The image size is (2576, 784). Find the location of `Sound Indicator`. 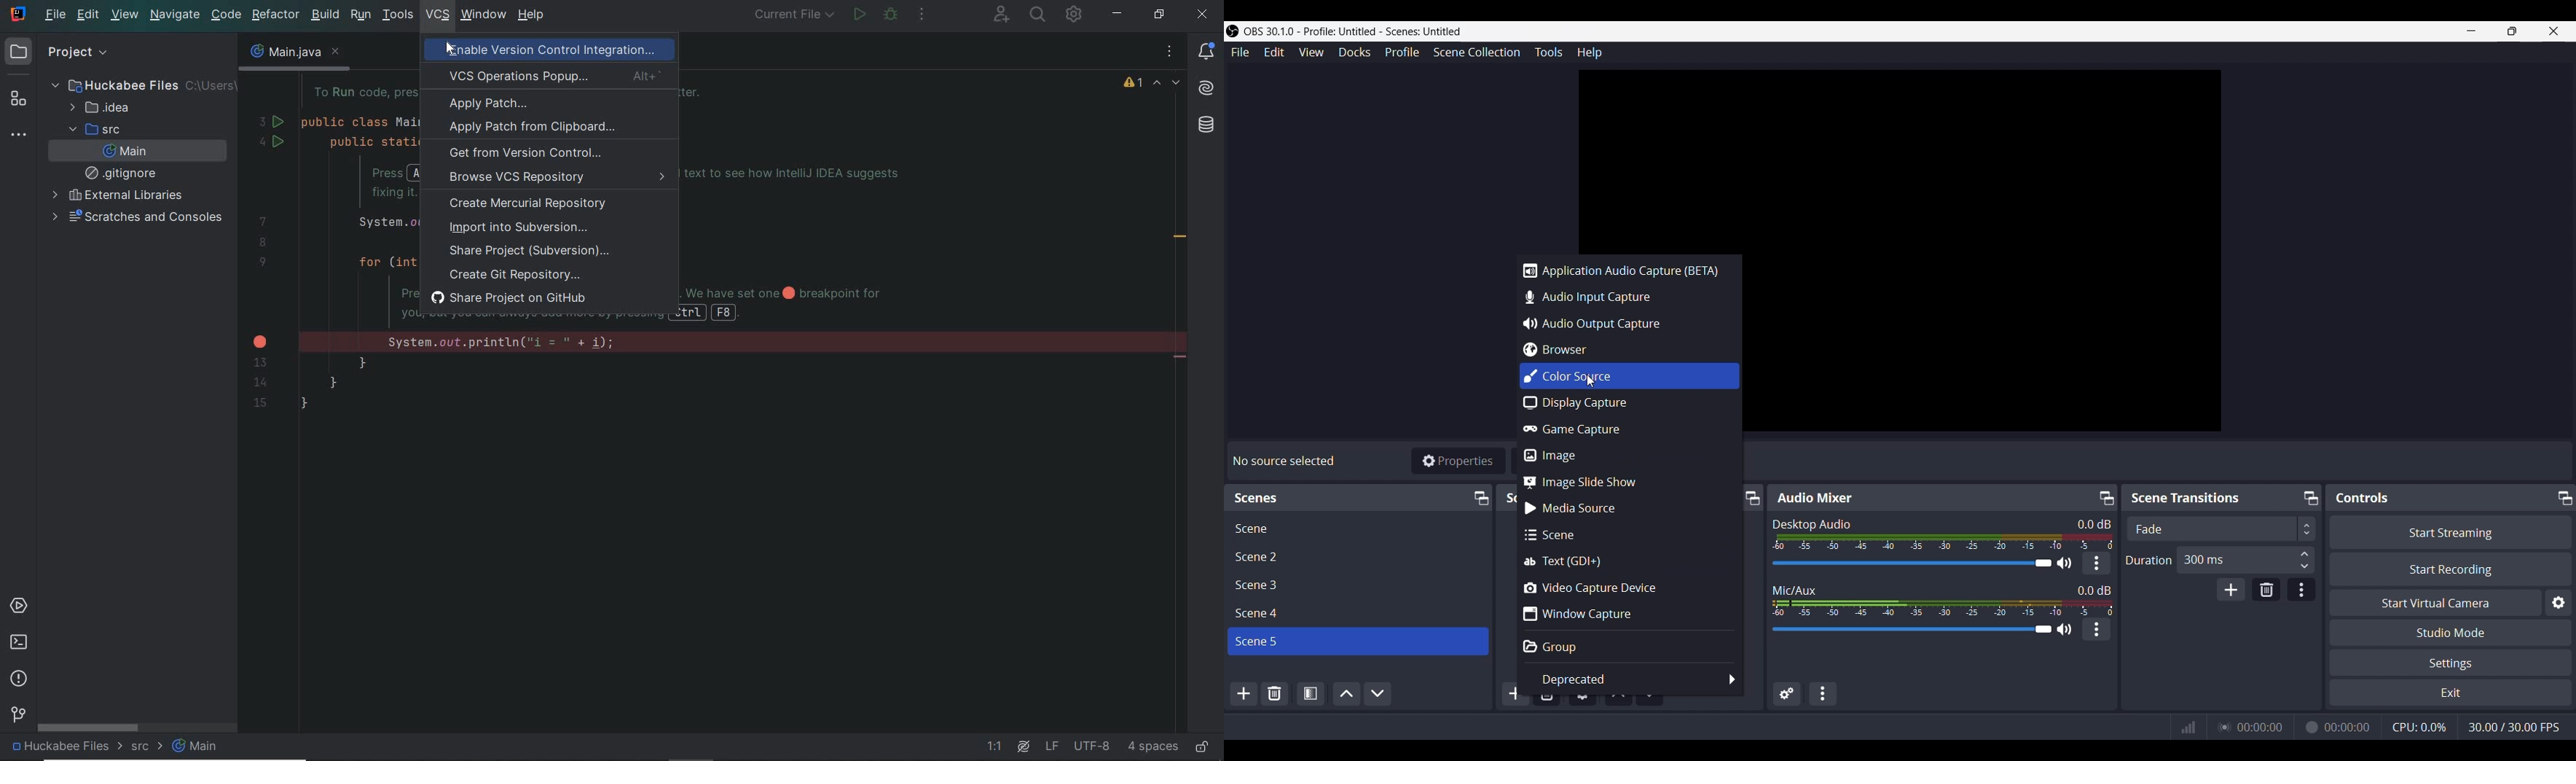

Sound Indicator is located at coordinates (1940, 542).